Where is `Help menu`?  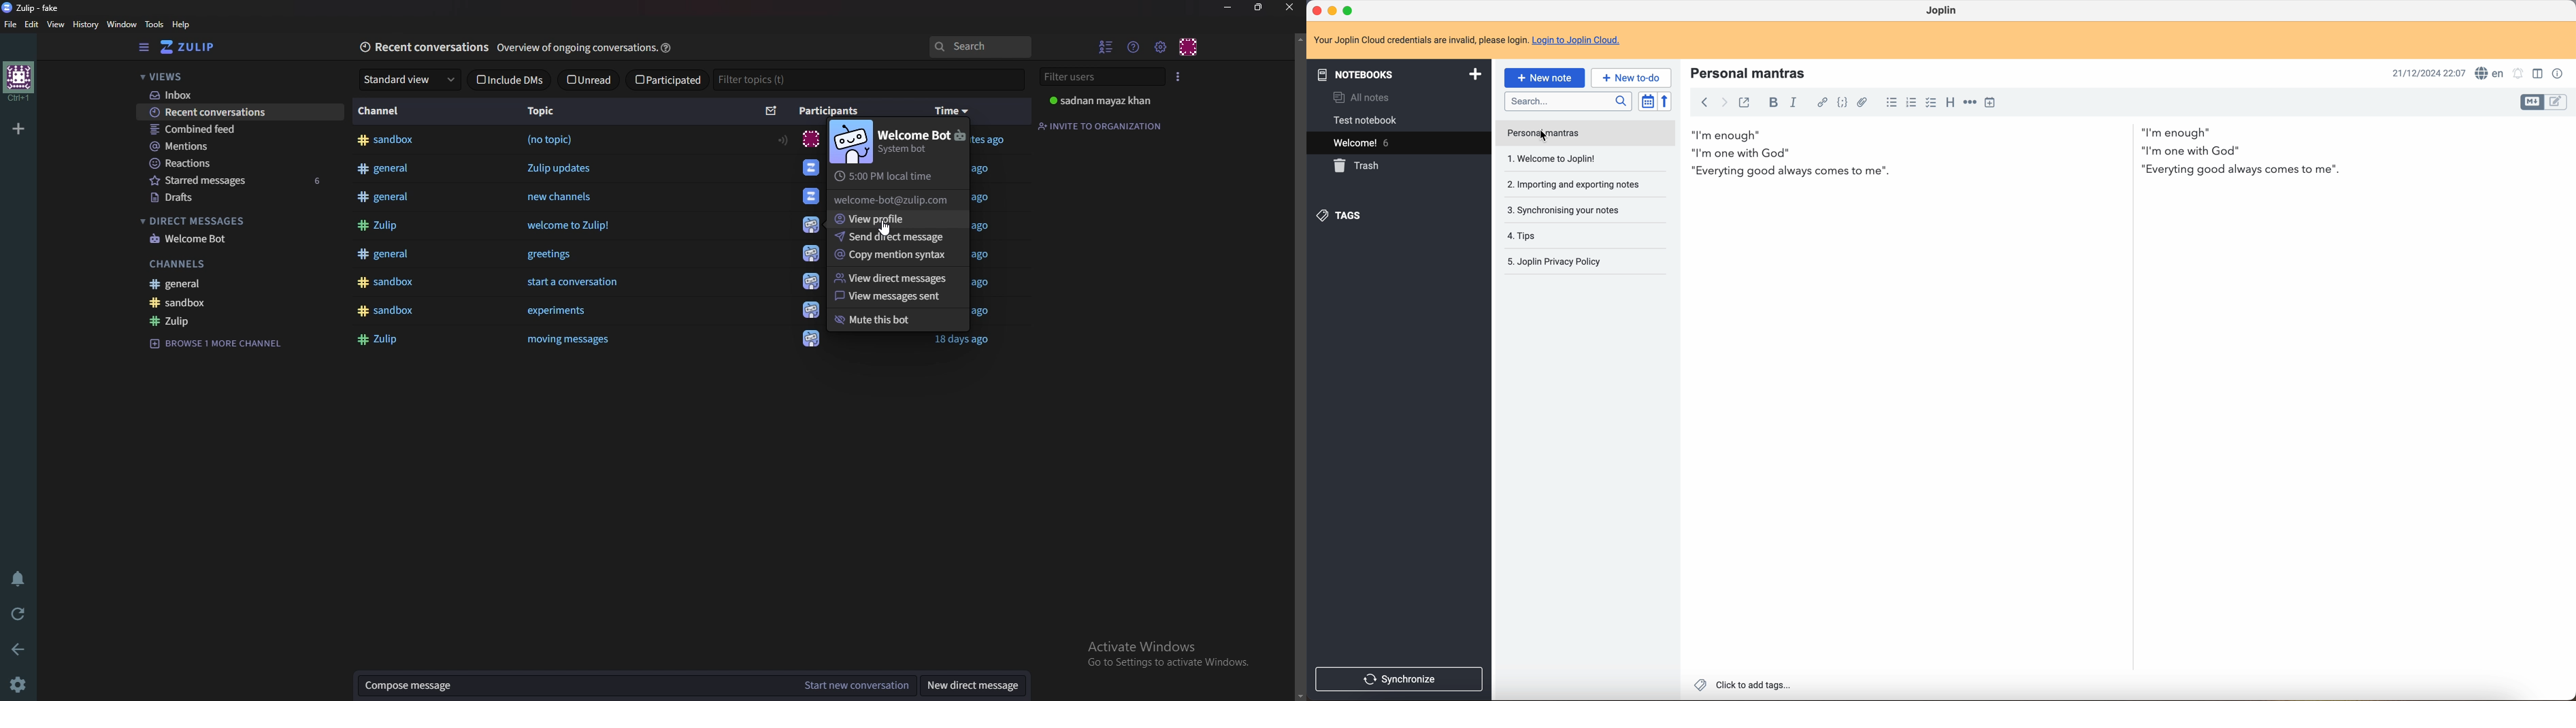
Help menu is located at coordinates (1132, 46).